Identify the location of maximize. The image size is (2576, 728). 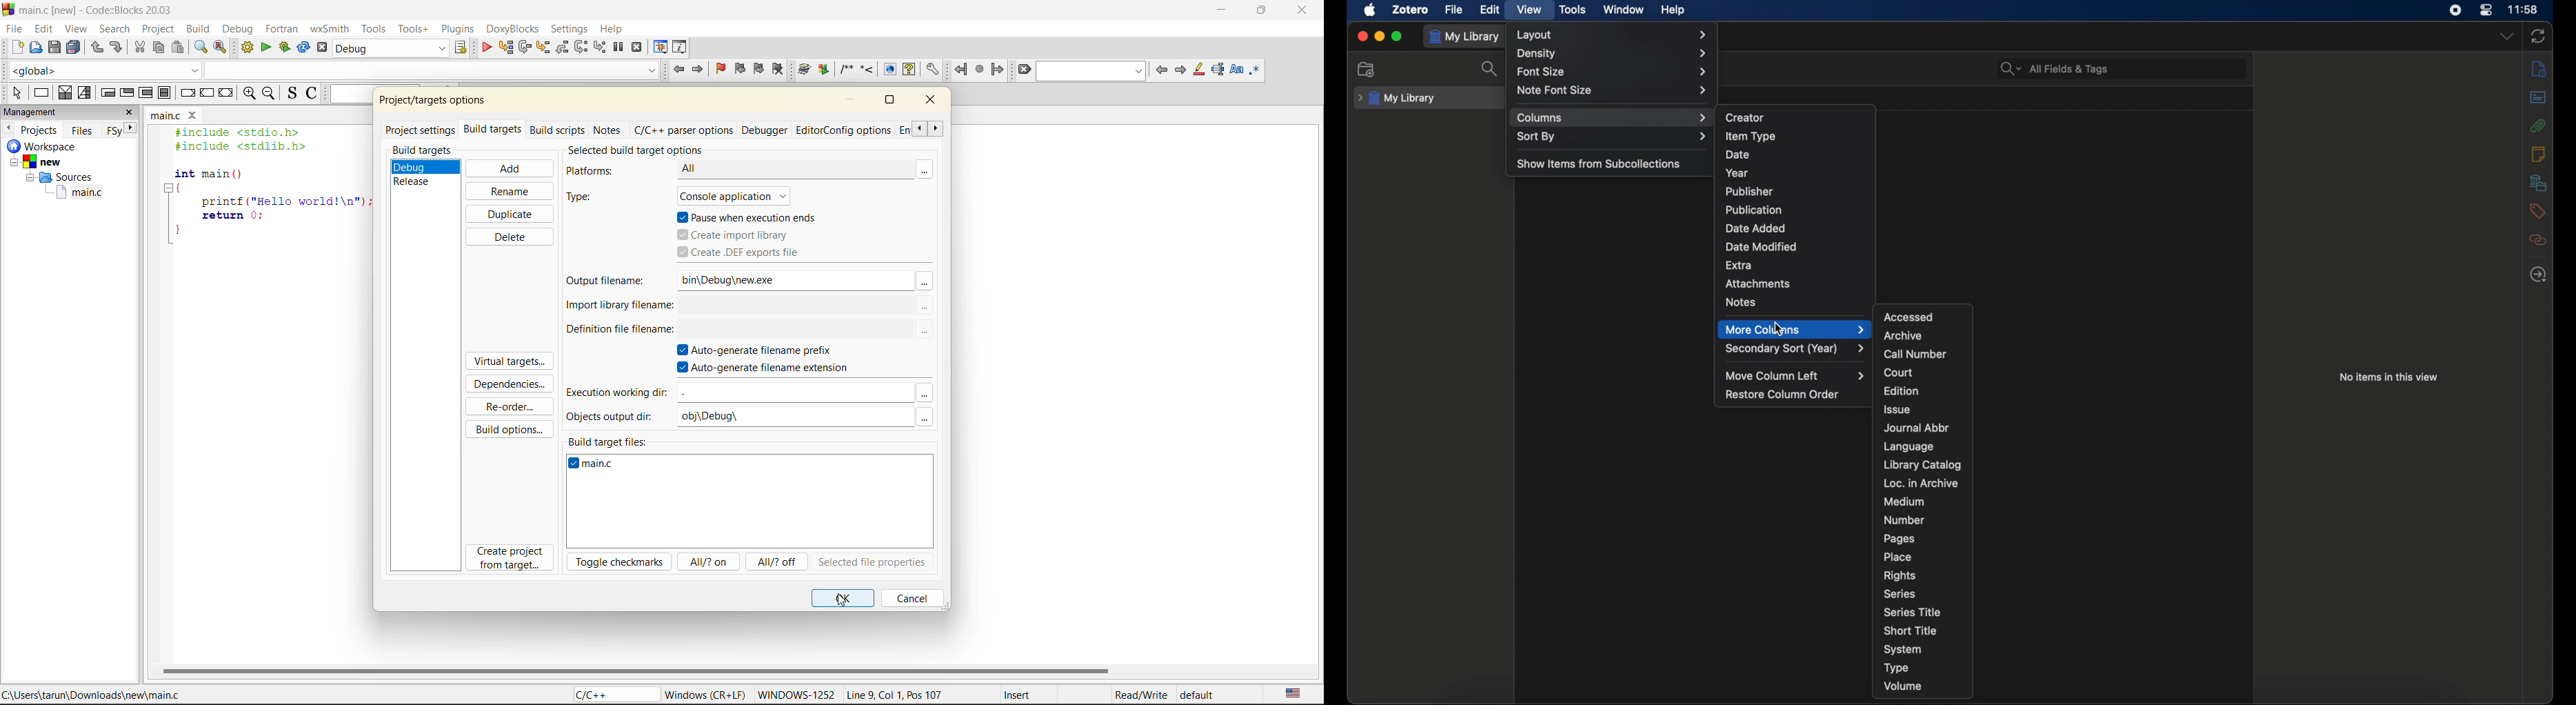
(889, 99).